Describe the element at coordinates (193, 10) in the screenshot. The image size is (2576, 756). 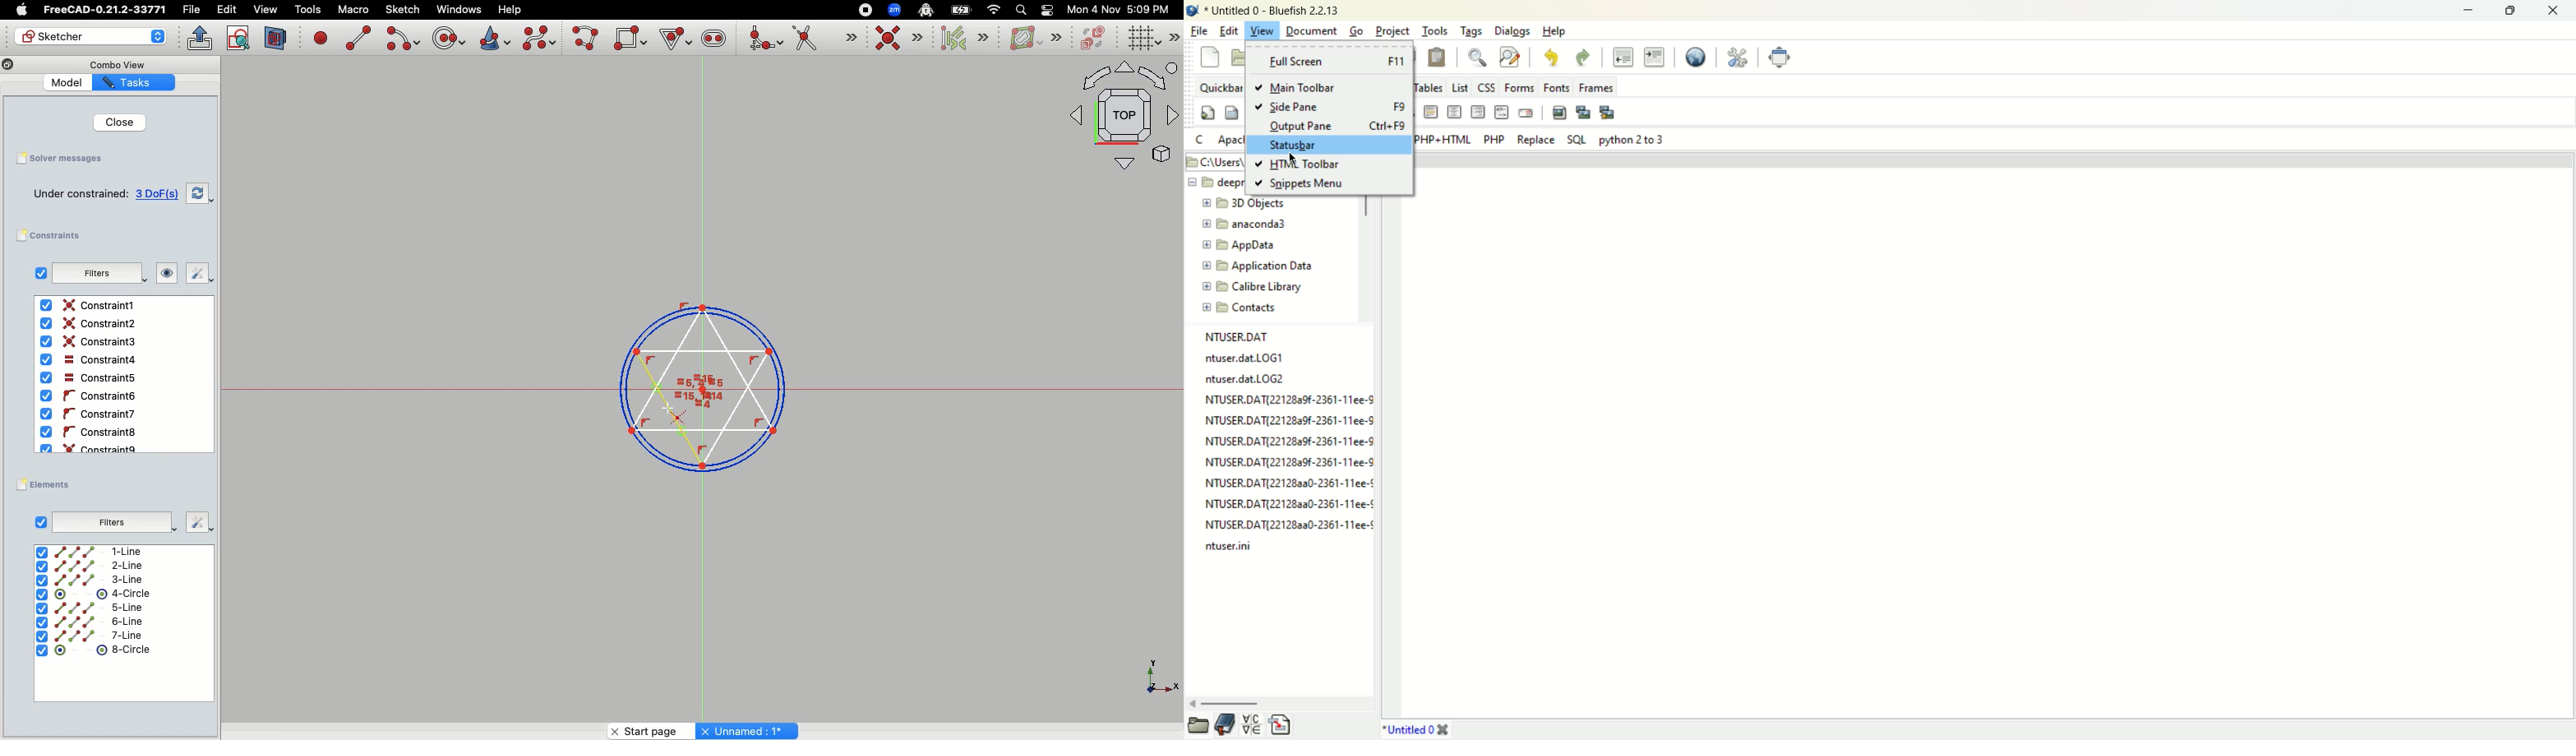
I see `File` at that location.